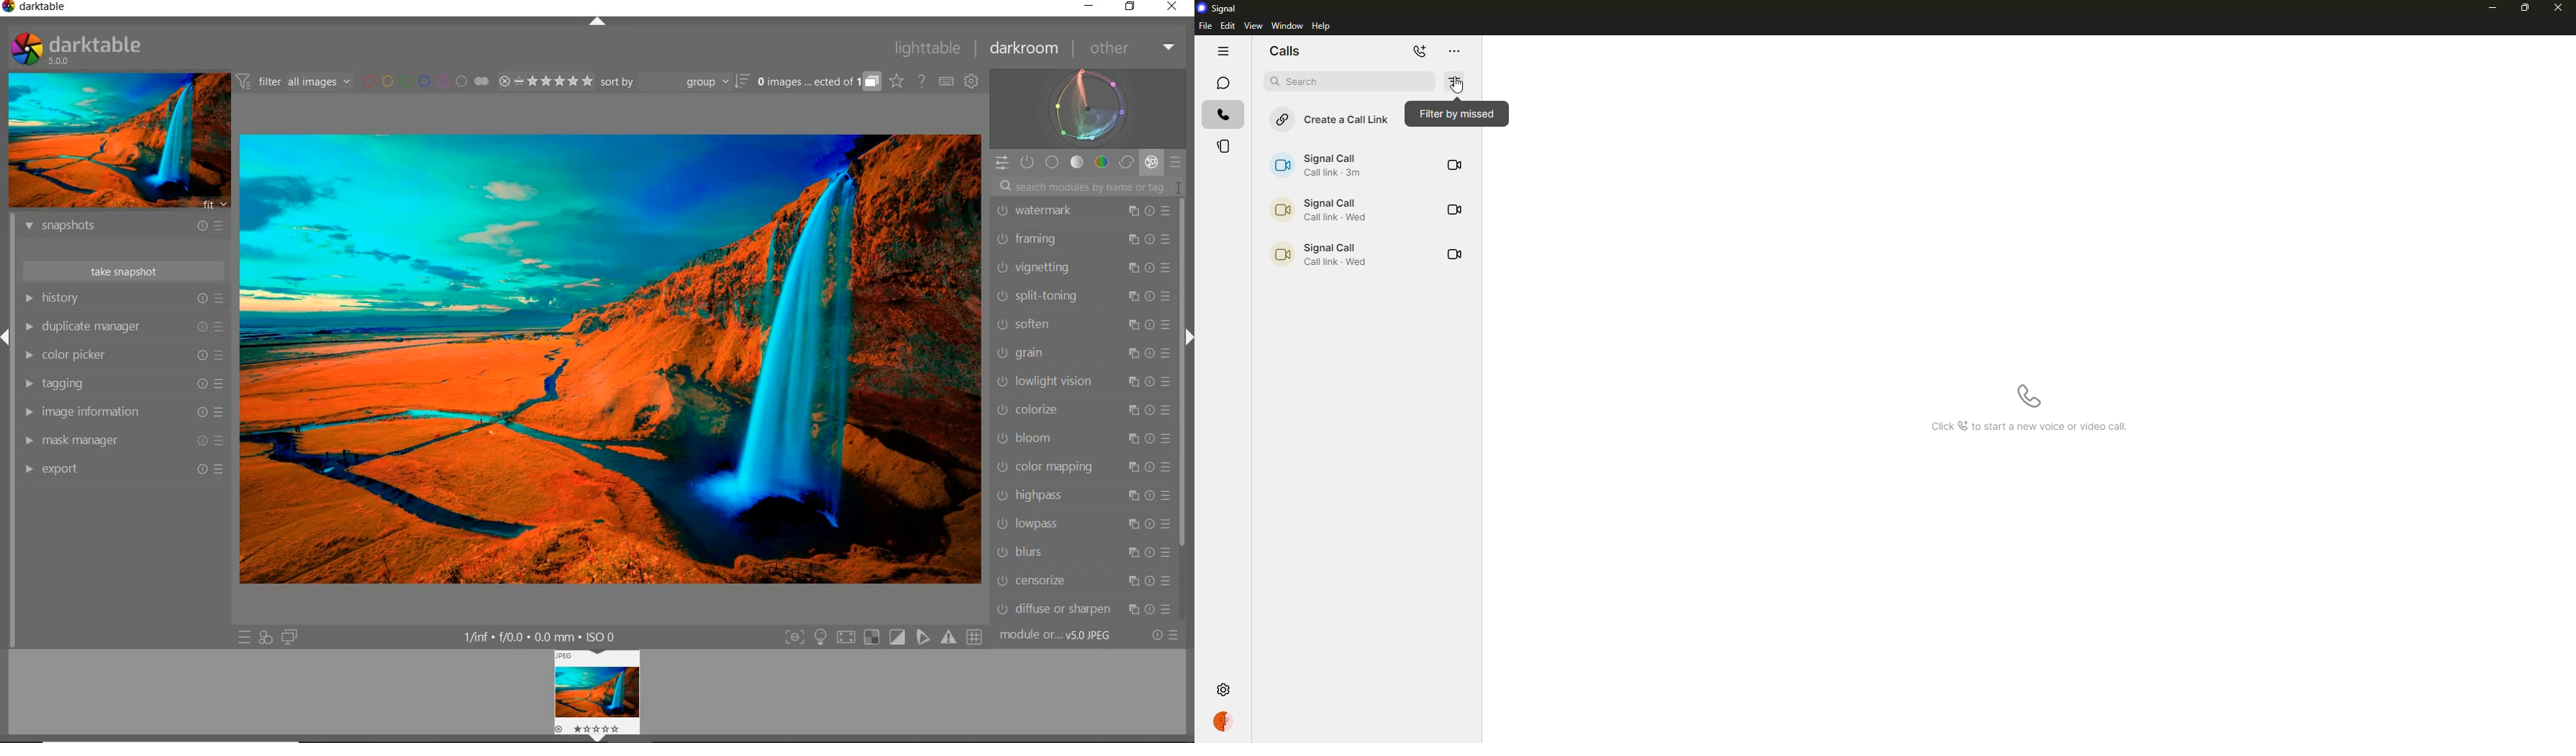 This screenshot has width=2576, height=756. I want to click on minimize, so click(2493, 9).